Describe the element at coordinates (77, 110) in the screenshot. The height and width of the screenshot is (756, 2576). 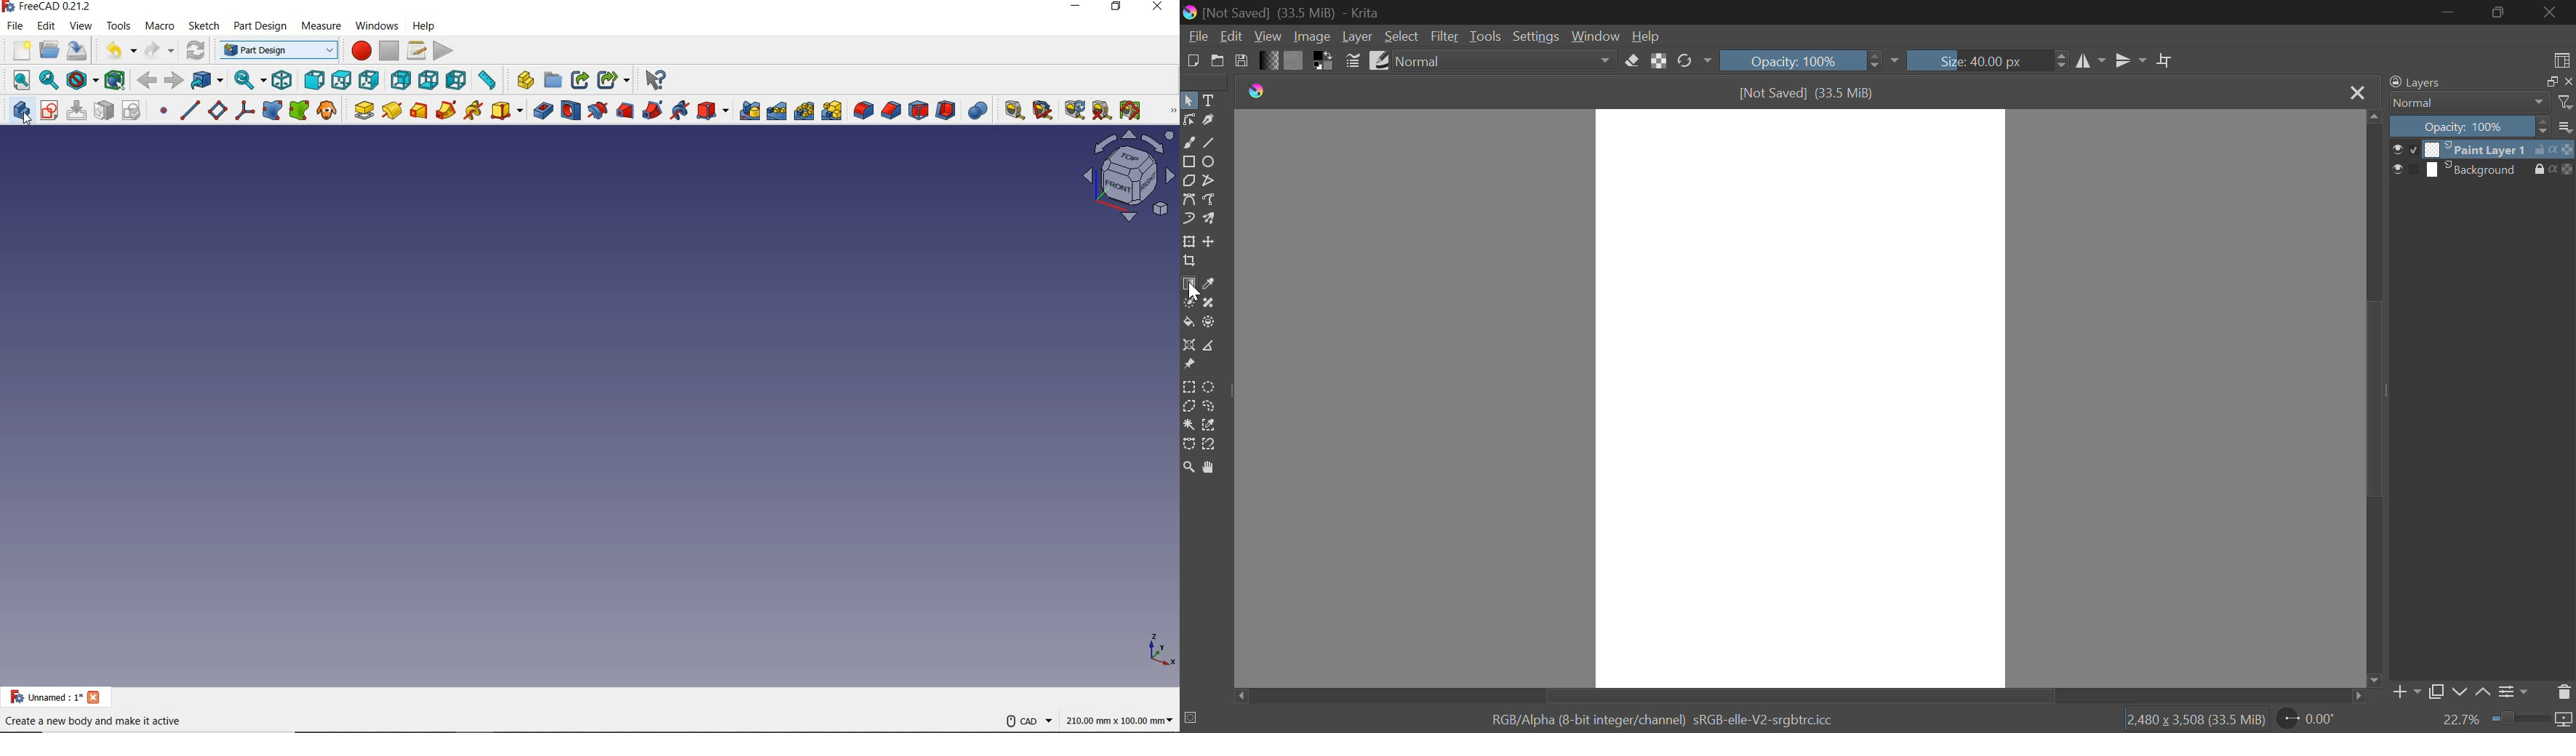
I see `EDIT SKETCH` at that location.